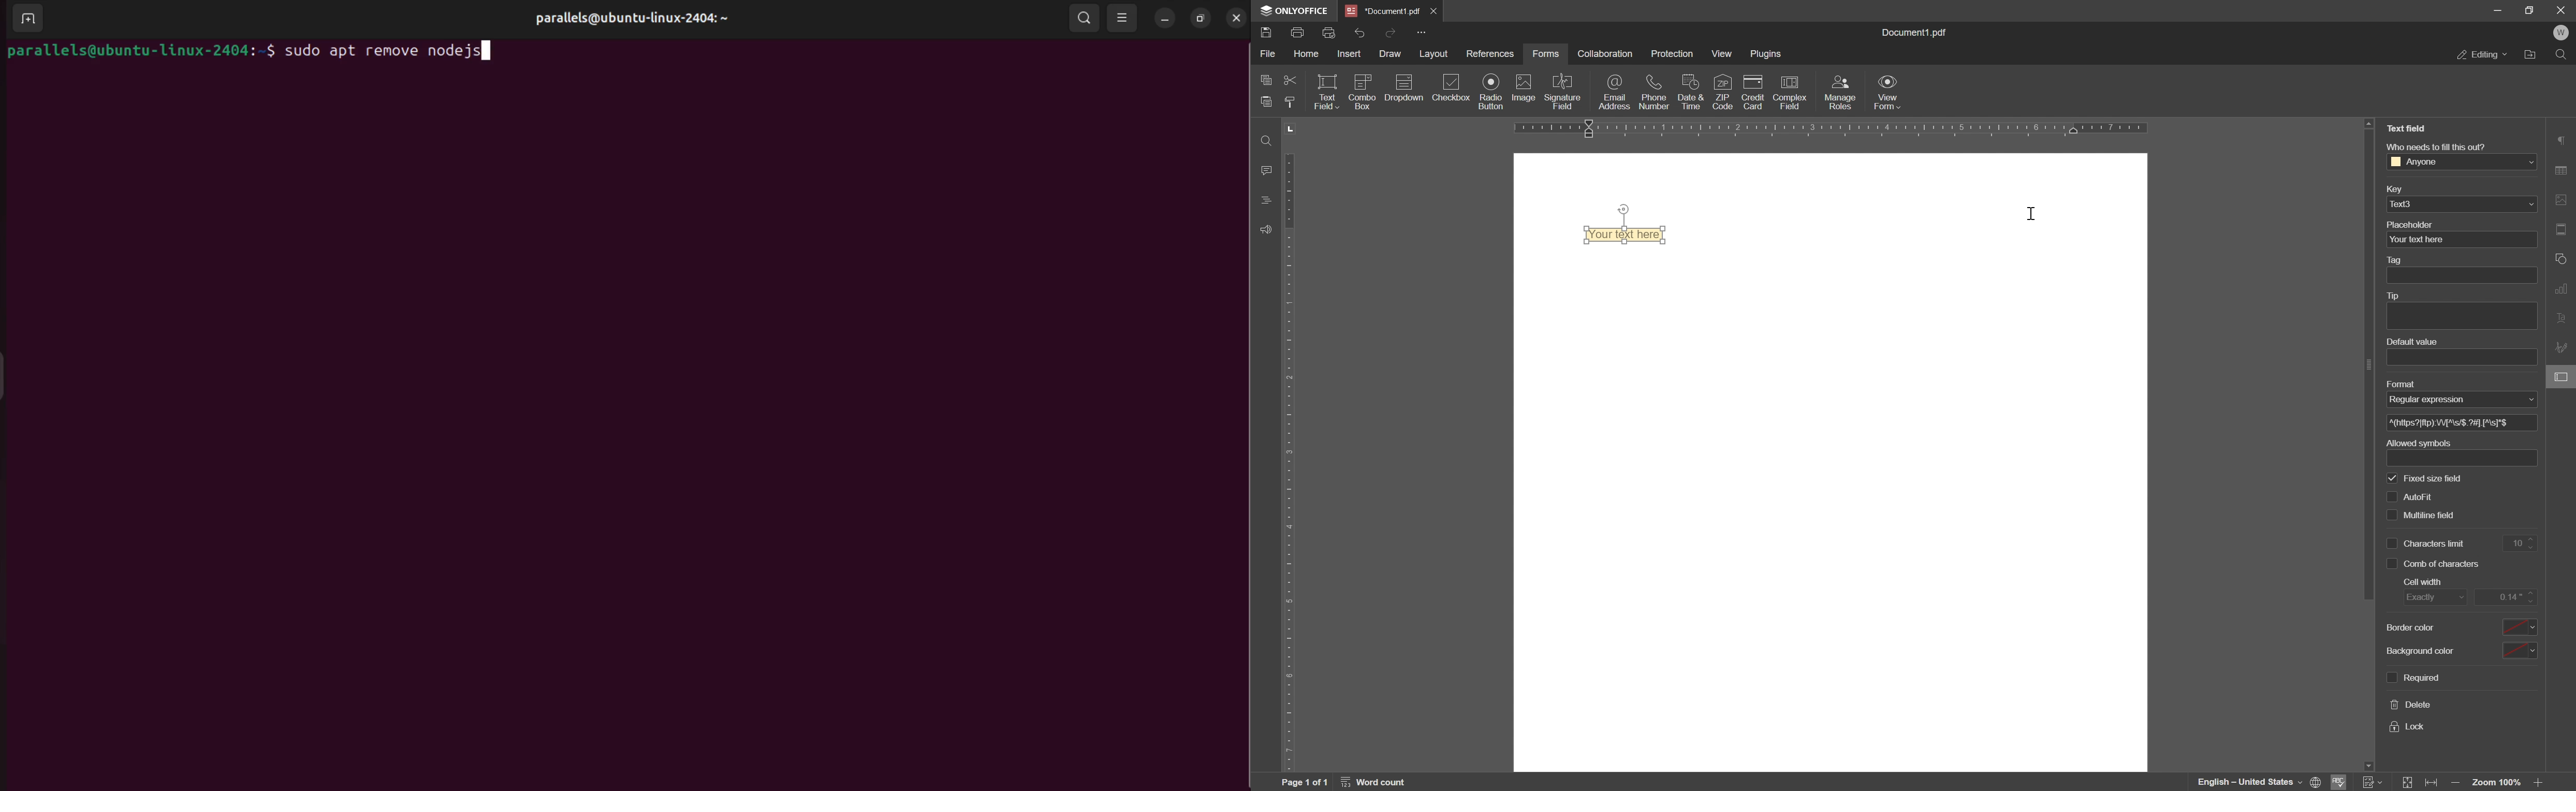  Describe the element at coordinates (2422, 678) in the screenshot. I see `required` at that location.